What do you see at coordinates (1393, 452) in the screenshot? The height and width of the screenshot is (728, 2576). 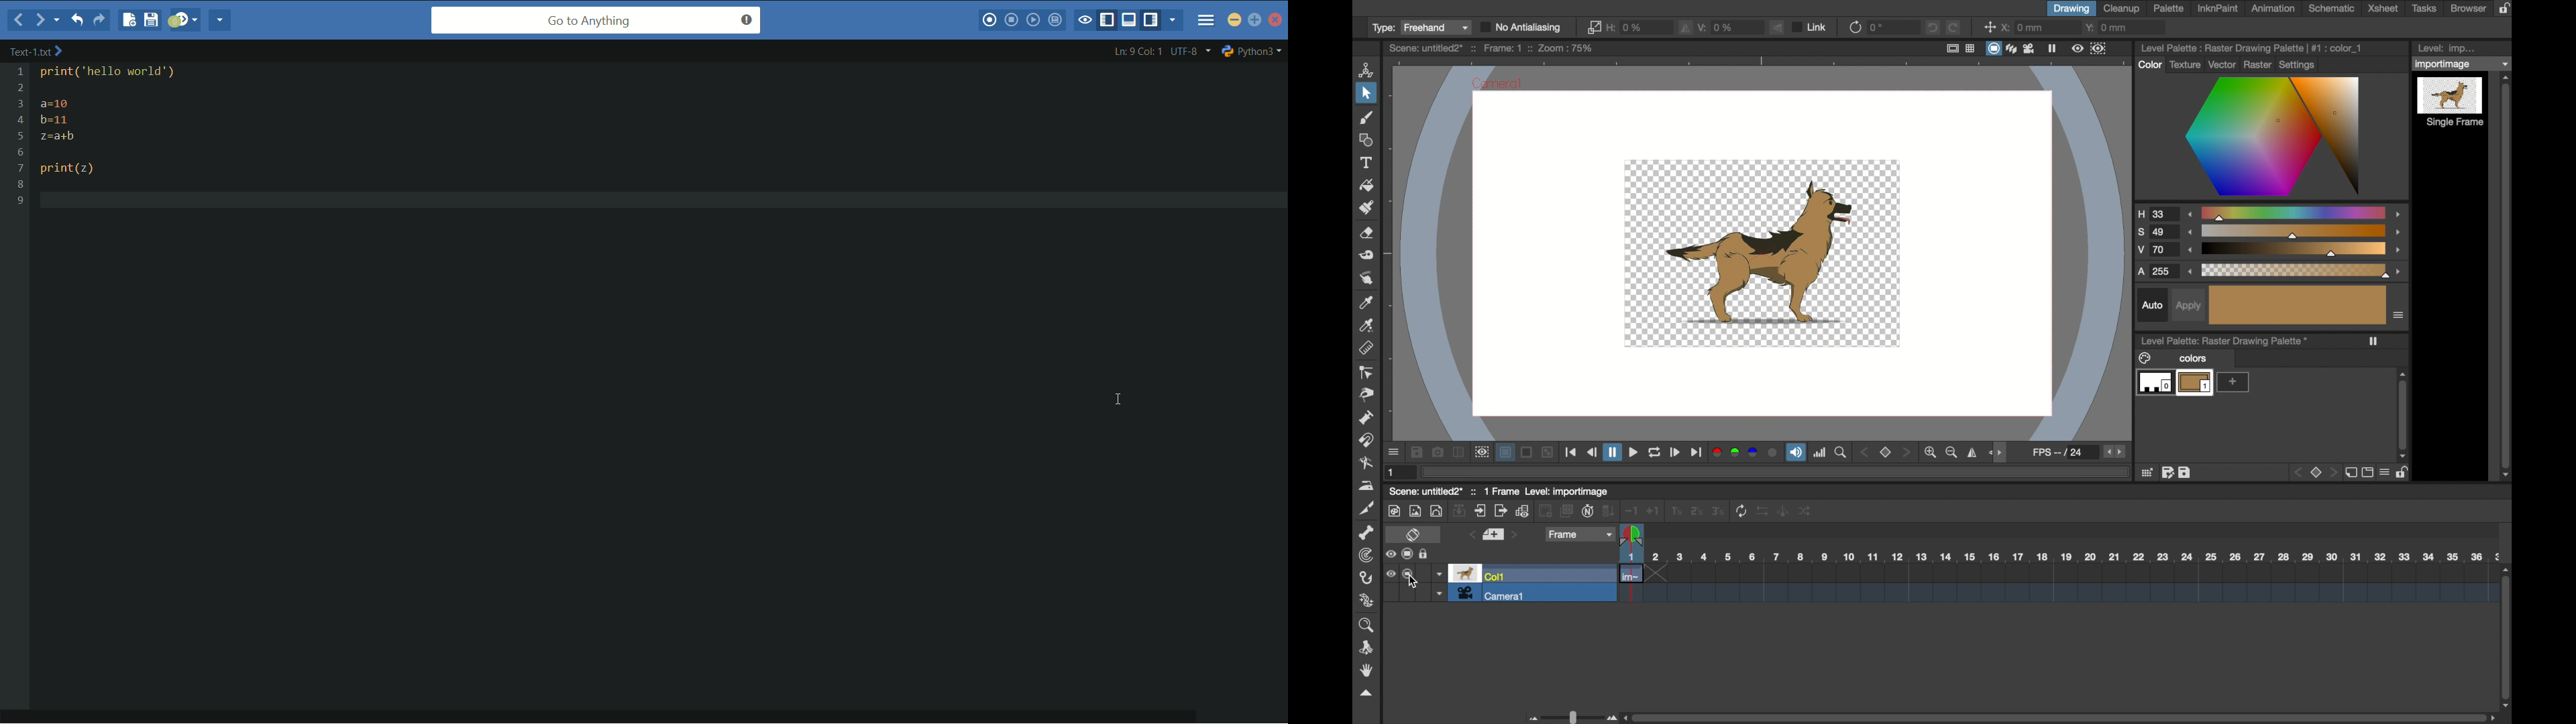 I see ` more options` at bounding box center [1393, 452].